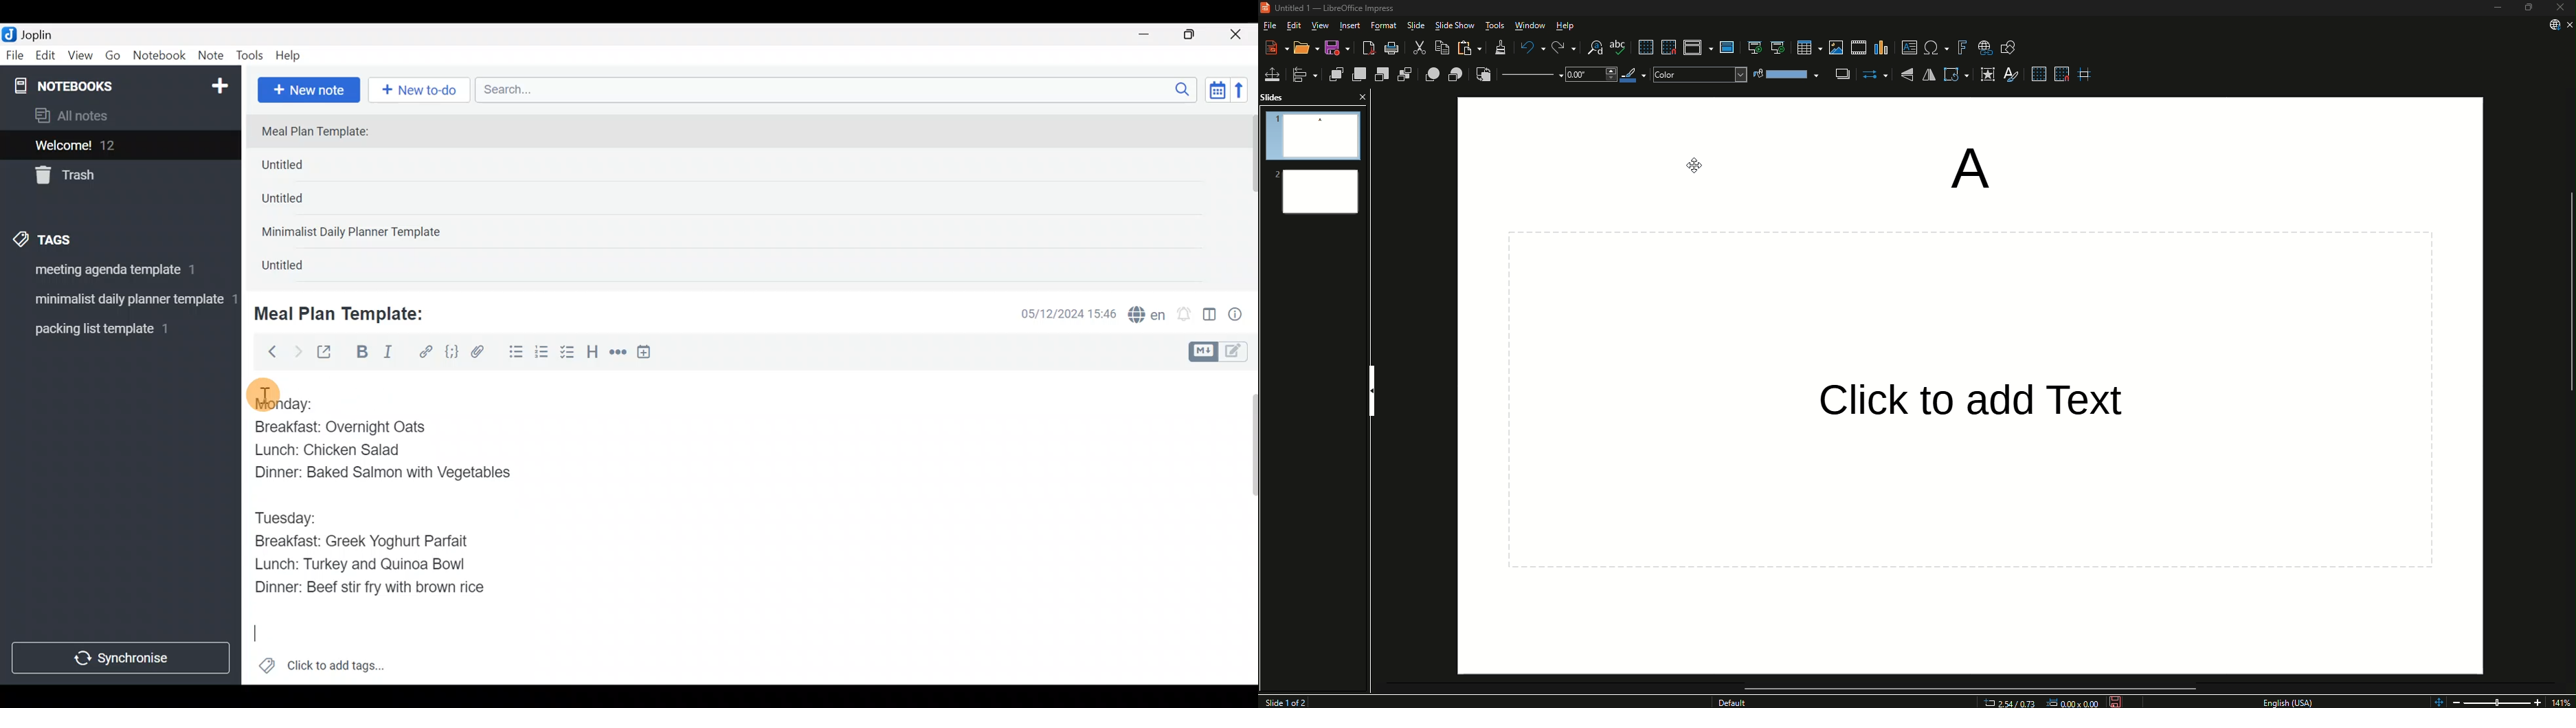 The width and height of the screenshot is (2576, 728). What do you see at coordinates (2015, 75) in the screenshot?
I see `Show Styles Sidebar` at bounding box center [2015, 75].